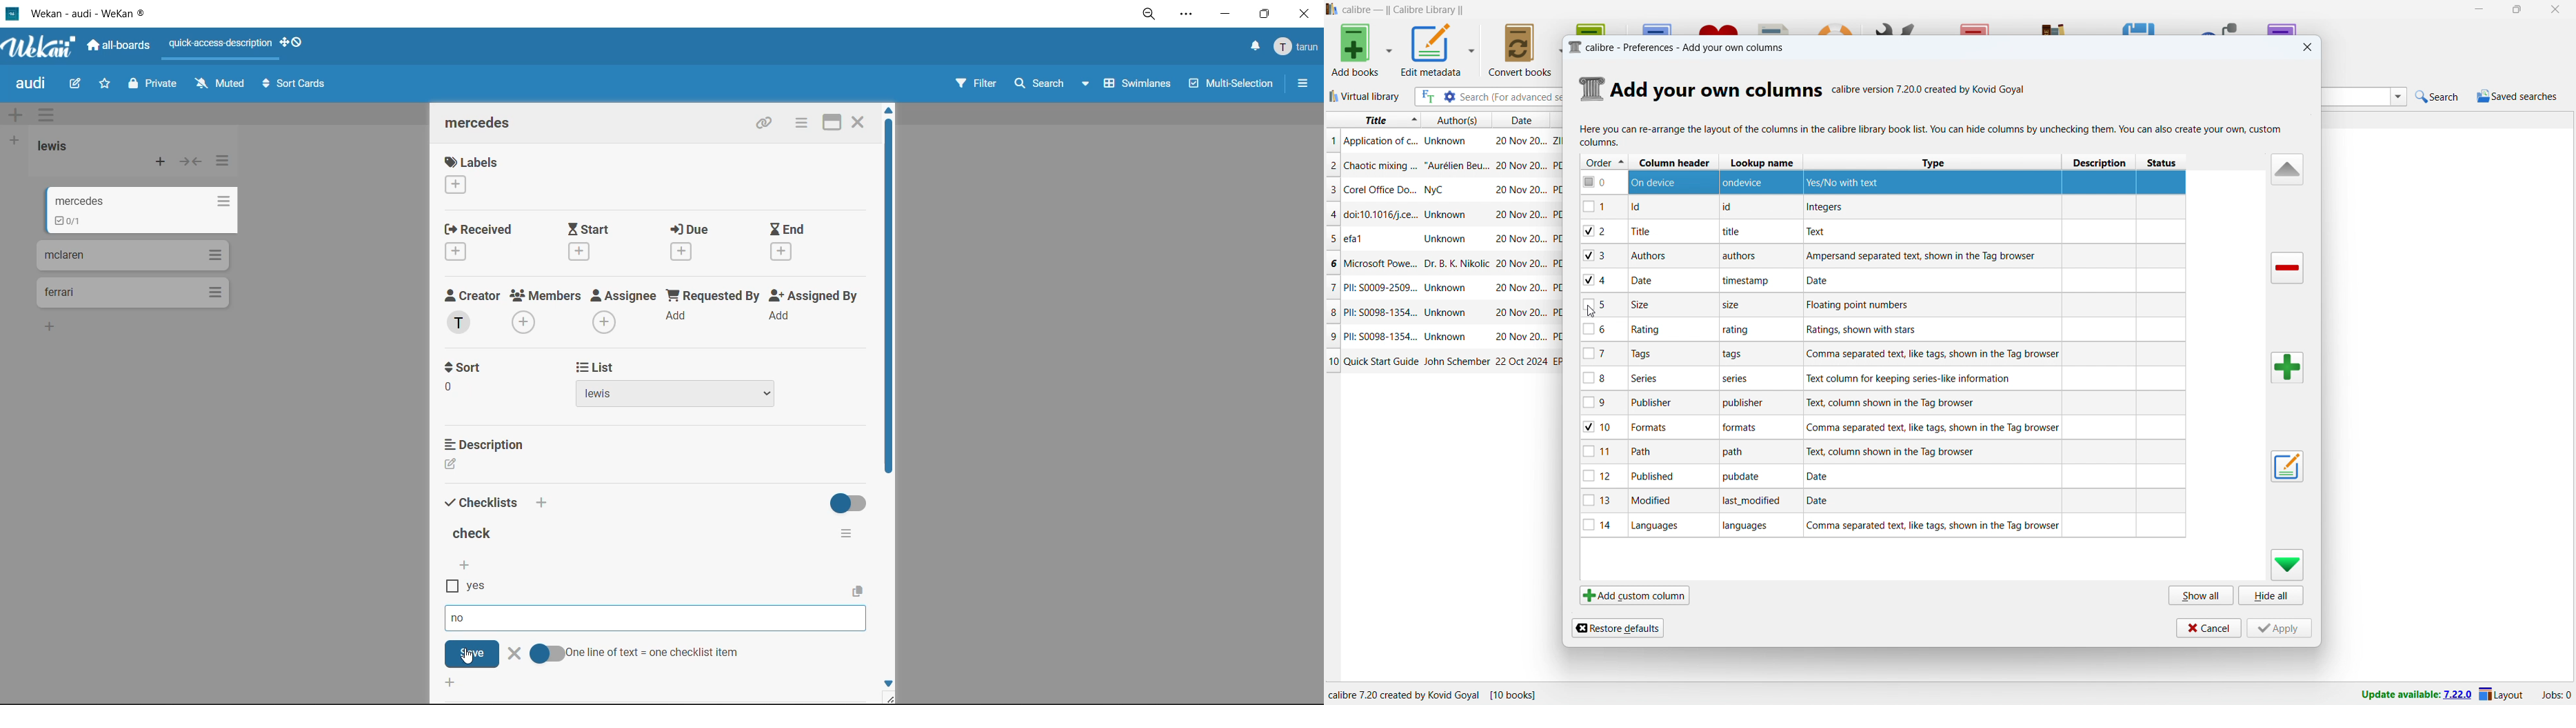  I want to click on swimlane actions, so click(50, 117).